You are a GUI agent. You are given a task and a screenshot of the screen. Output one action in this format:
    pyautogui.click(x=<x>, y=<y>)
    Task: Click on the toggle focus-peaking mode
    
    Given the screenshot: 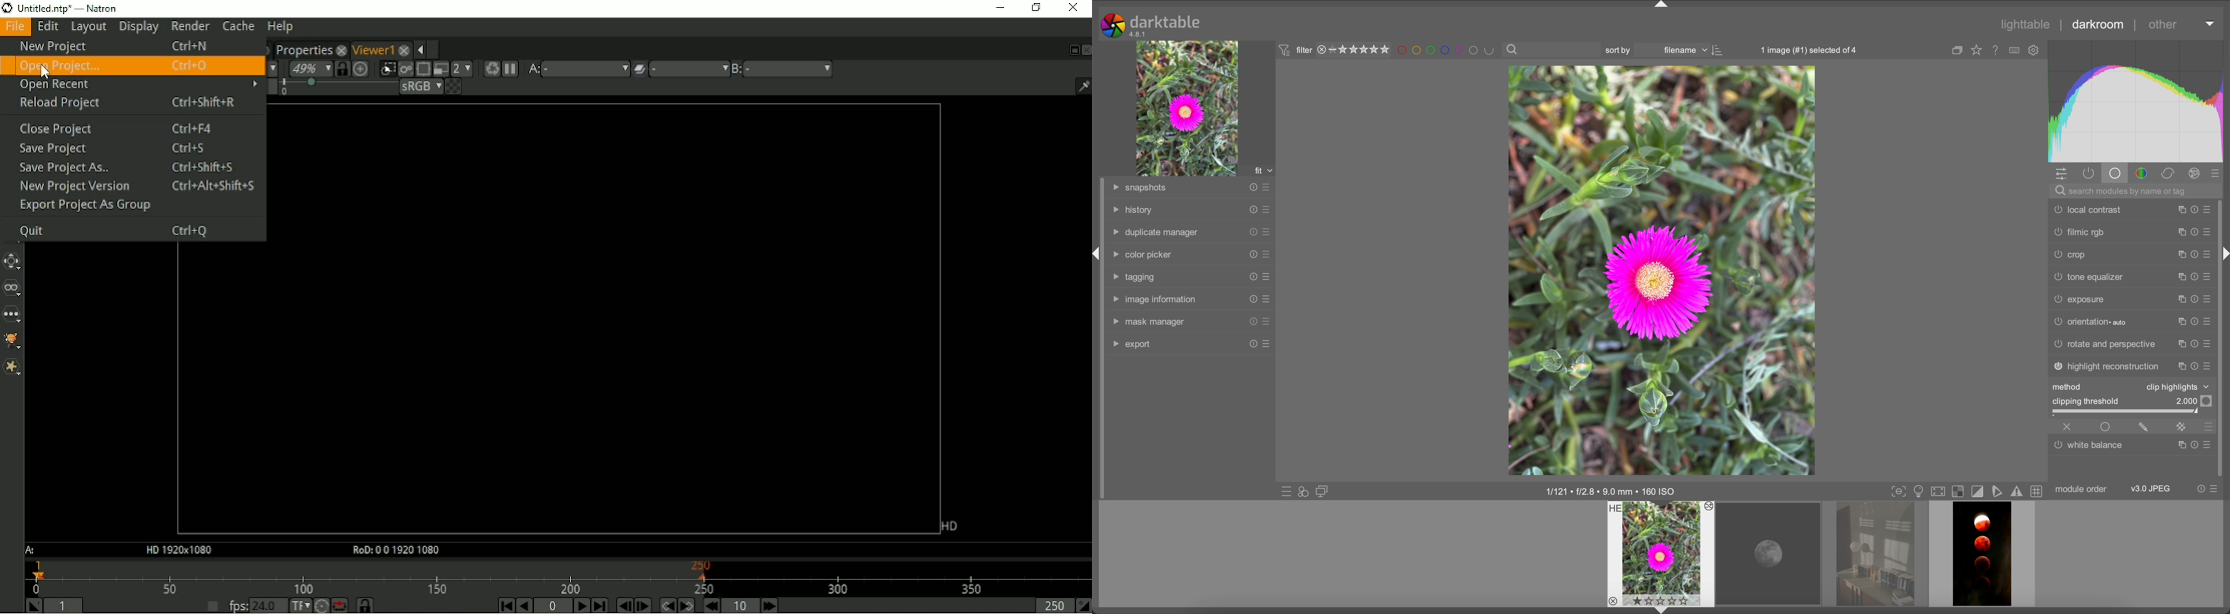 What is the action you would take?
    pyautogui.click(x=1899, y=491)
    